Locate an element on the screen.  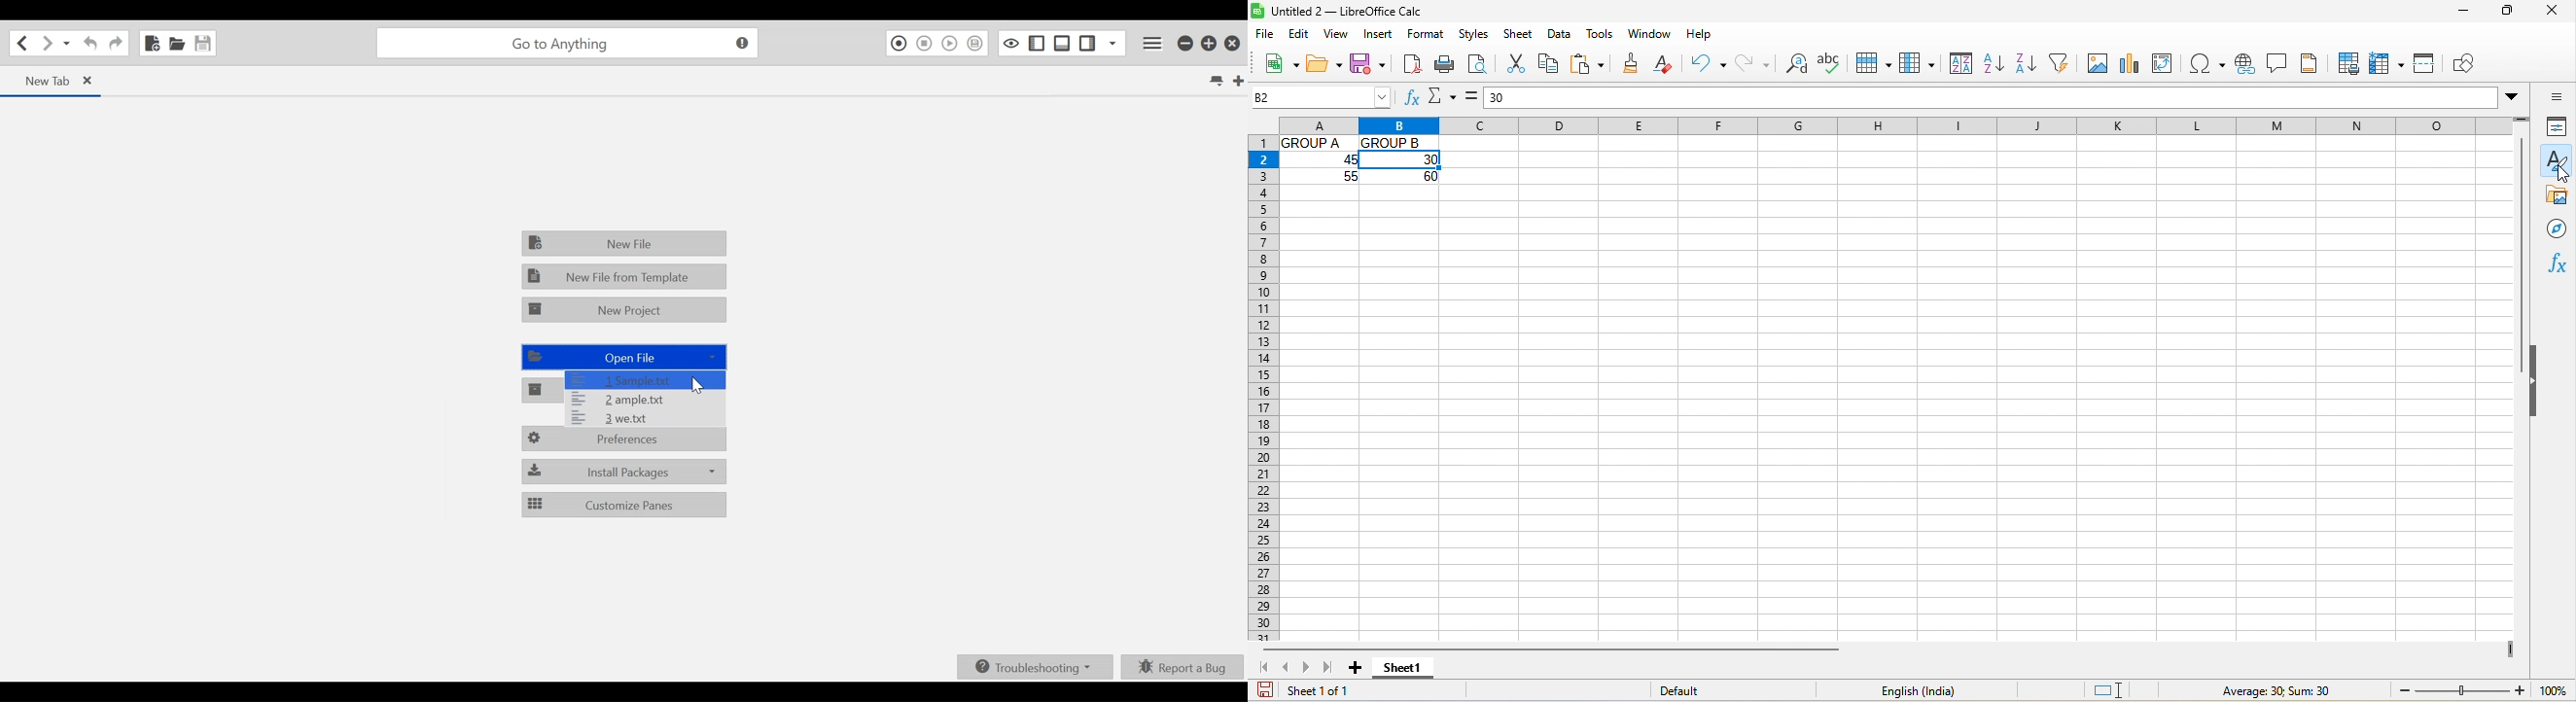
60 is located at coordinates (1419, 176).